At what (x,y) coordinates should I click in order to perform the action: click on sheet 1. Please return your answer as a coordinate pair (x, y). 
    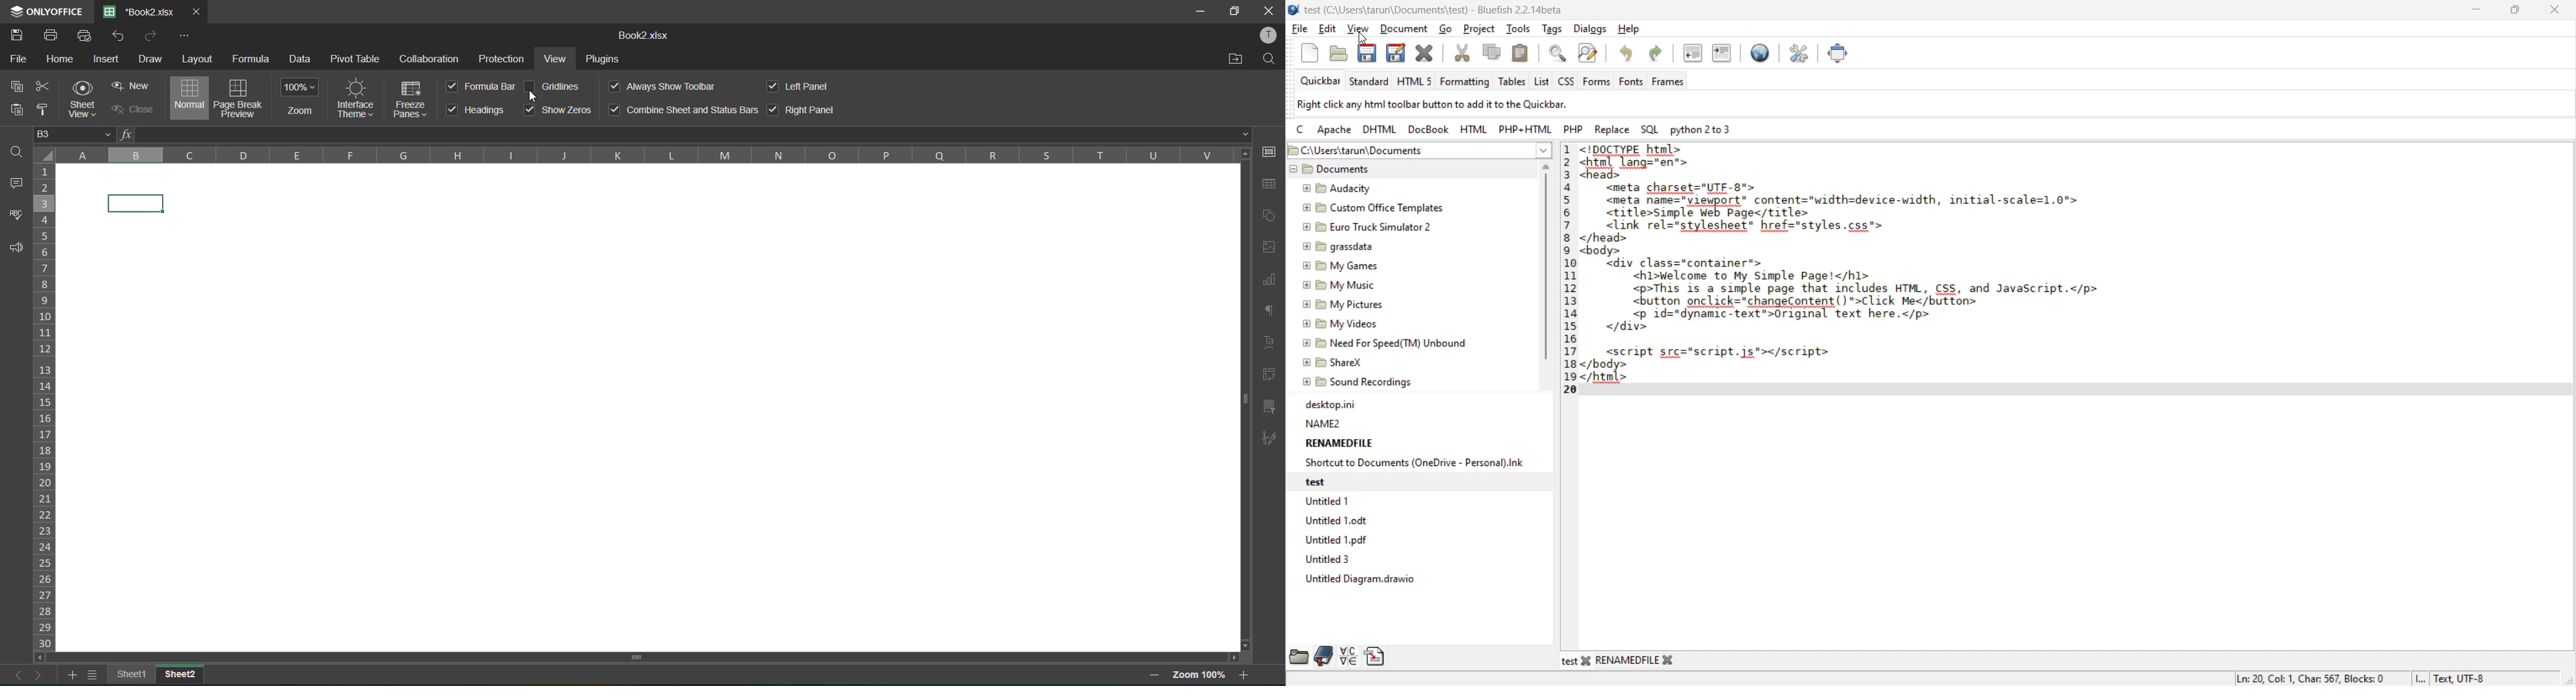
    Looking at the image, I should click on (130, 675).